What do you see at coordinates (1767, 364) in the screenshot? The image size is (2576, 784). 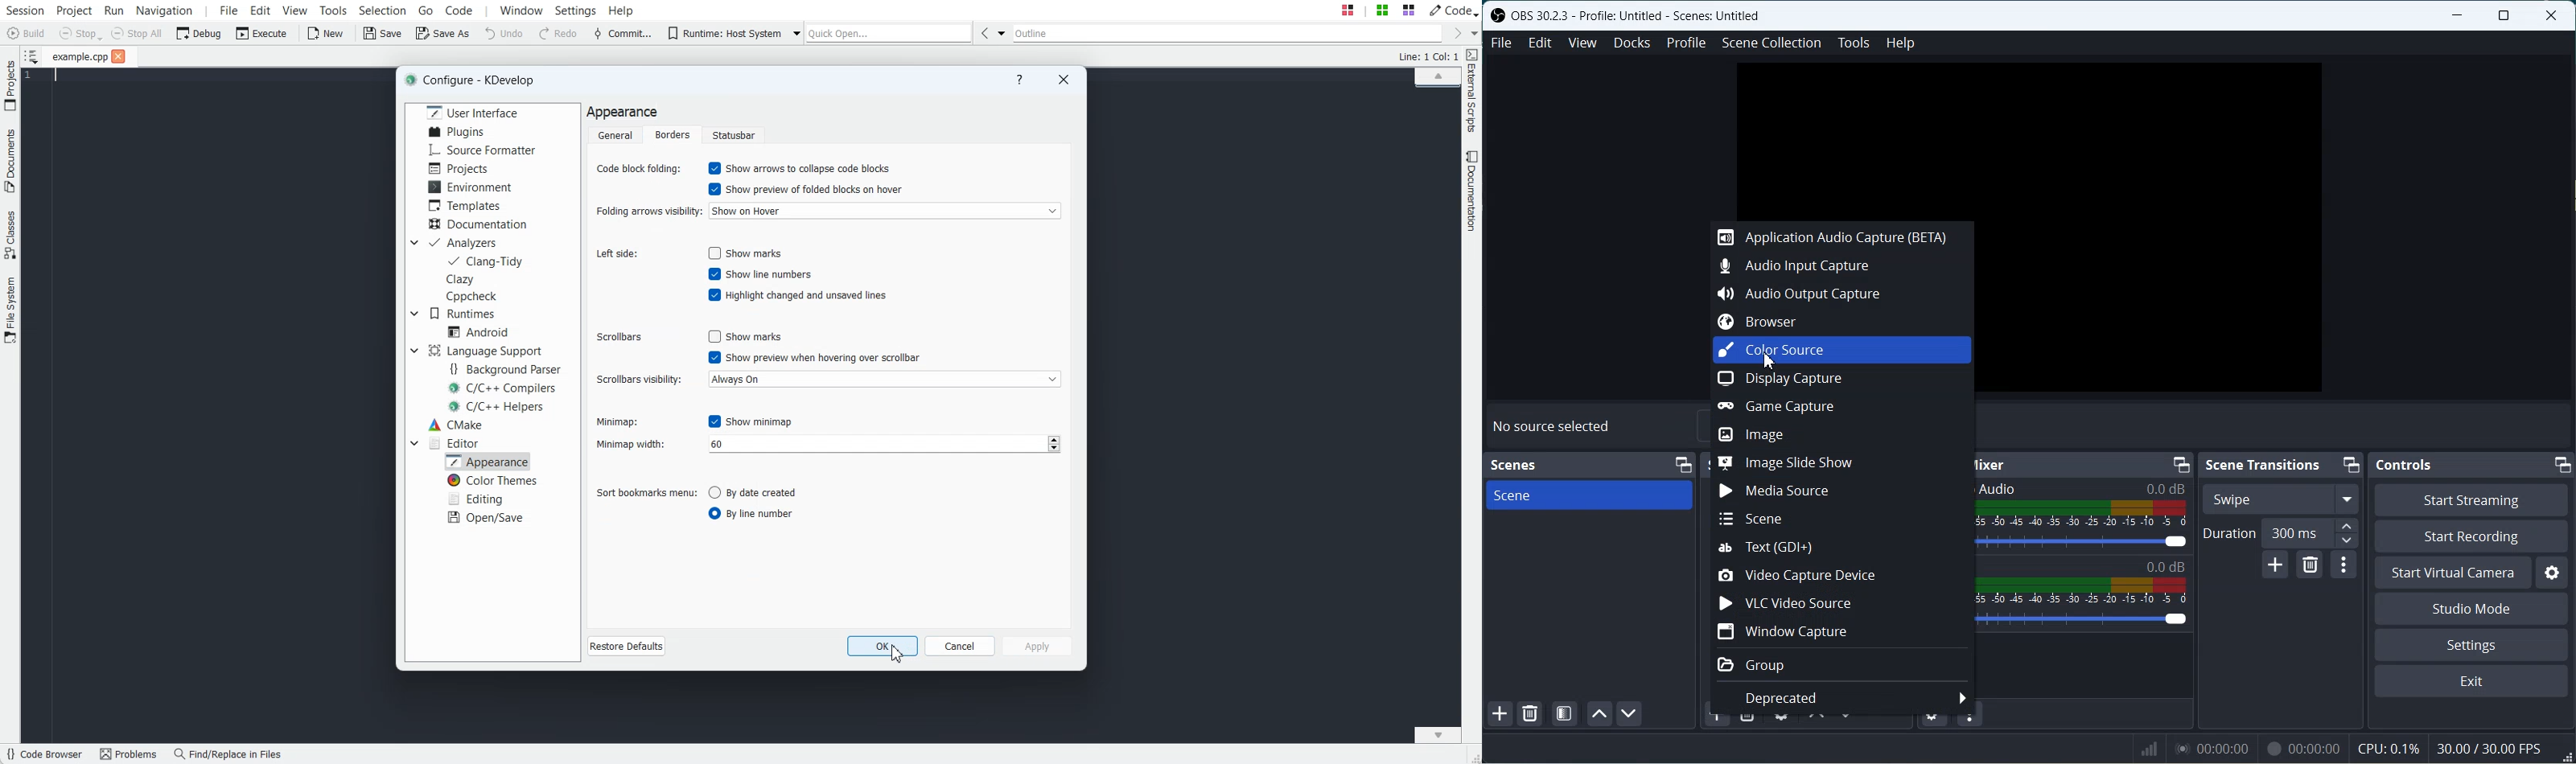 I see `Cursor` at bounding box center [1767, 364].